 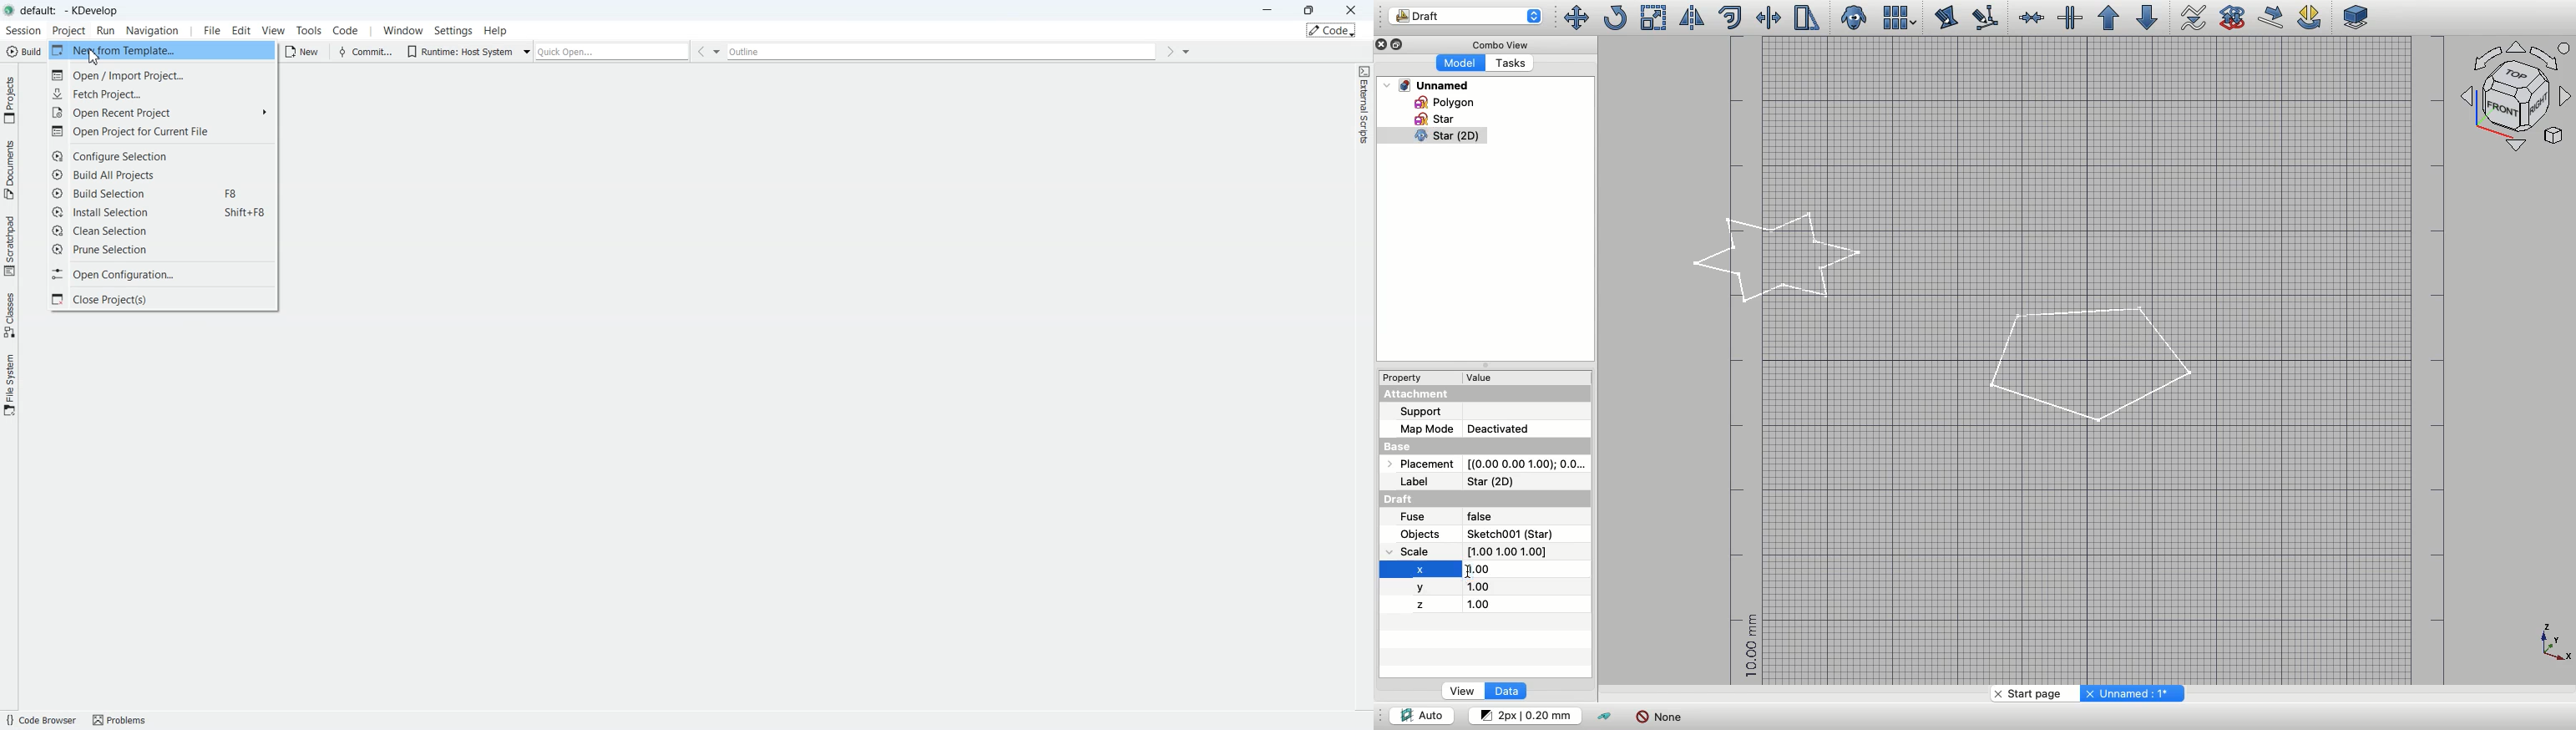 I want to click on [(0.00 0.00 1.00); 0.0.., so click(x=1526, y=464).